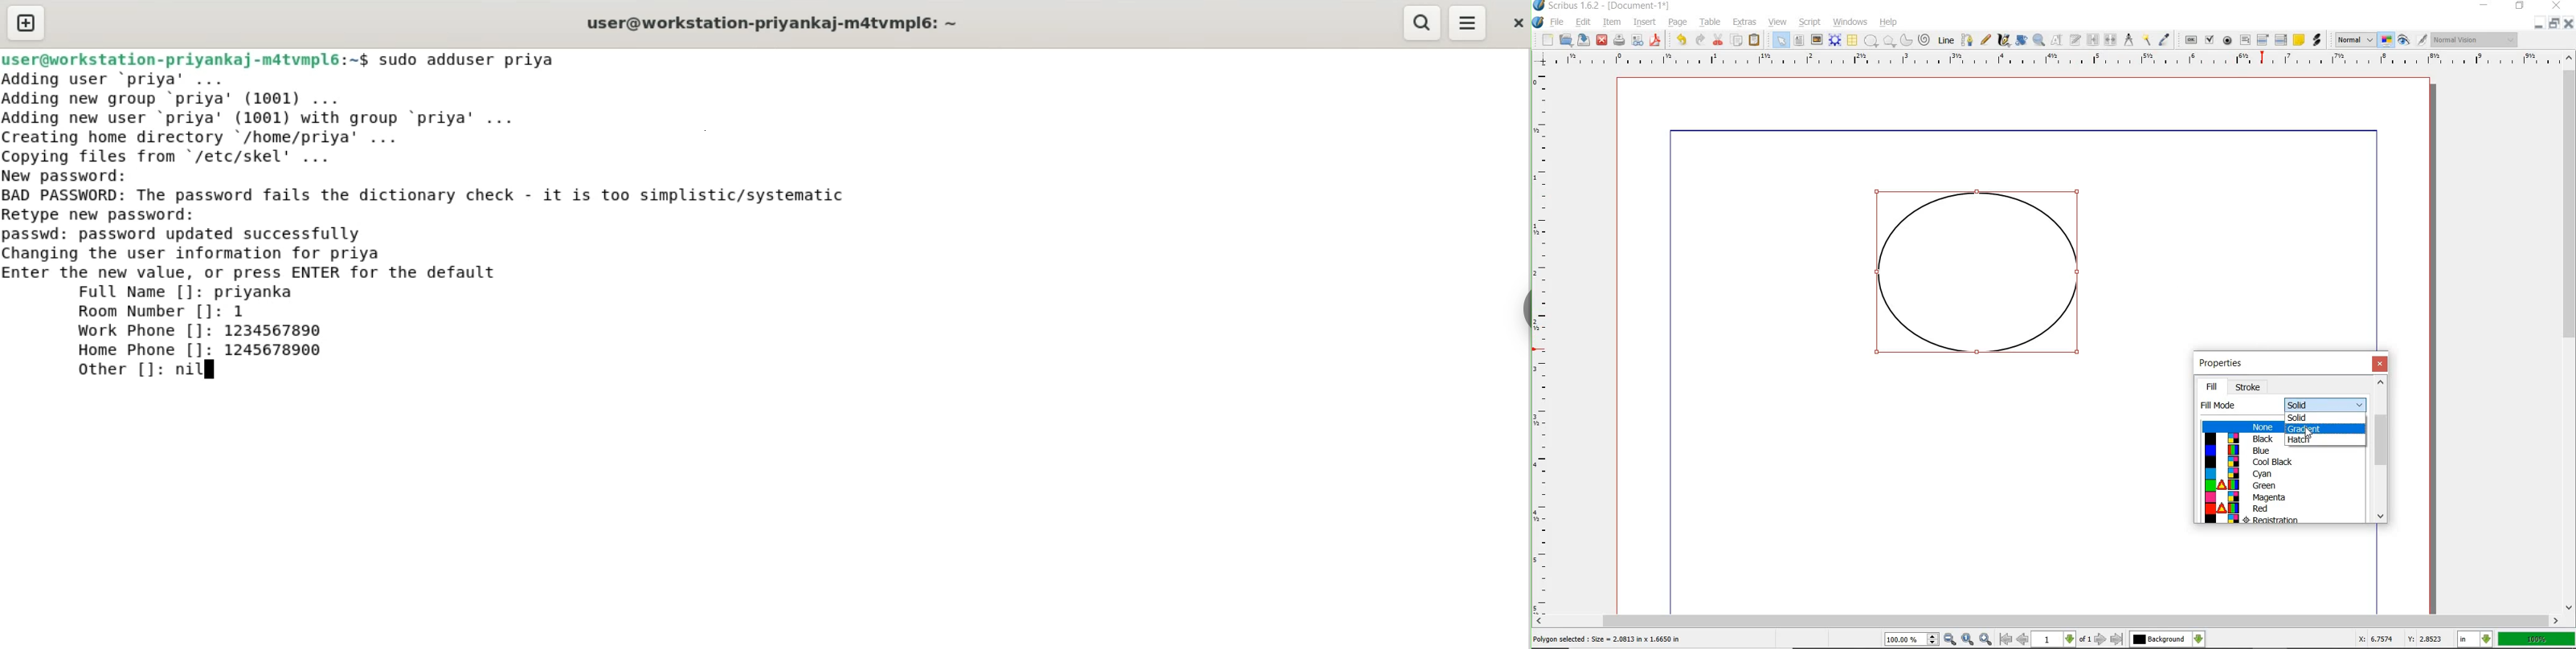 This screenshot has width=2576, height=672. I want to click on last, so click(2116, 640).